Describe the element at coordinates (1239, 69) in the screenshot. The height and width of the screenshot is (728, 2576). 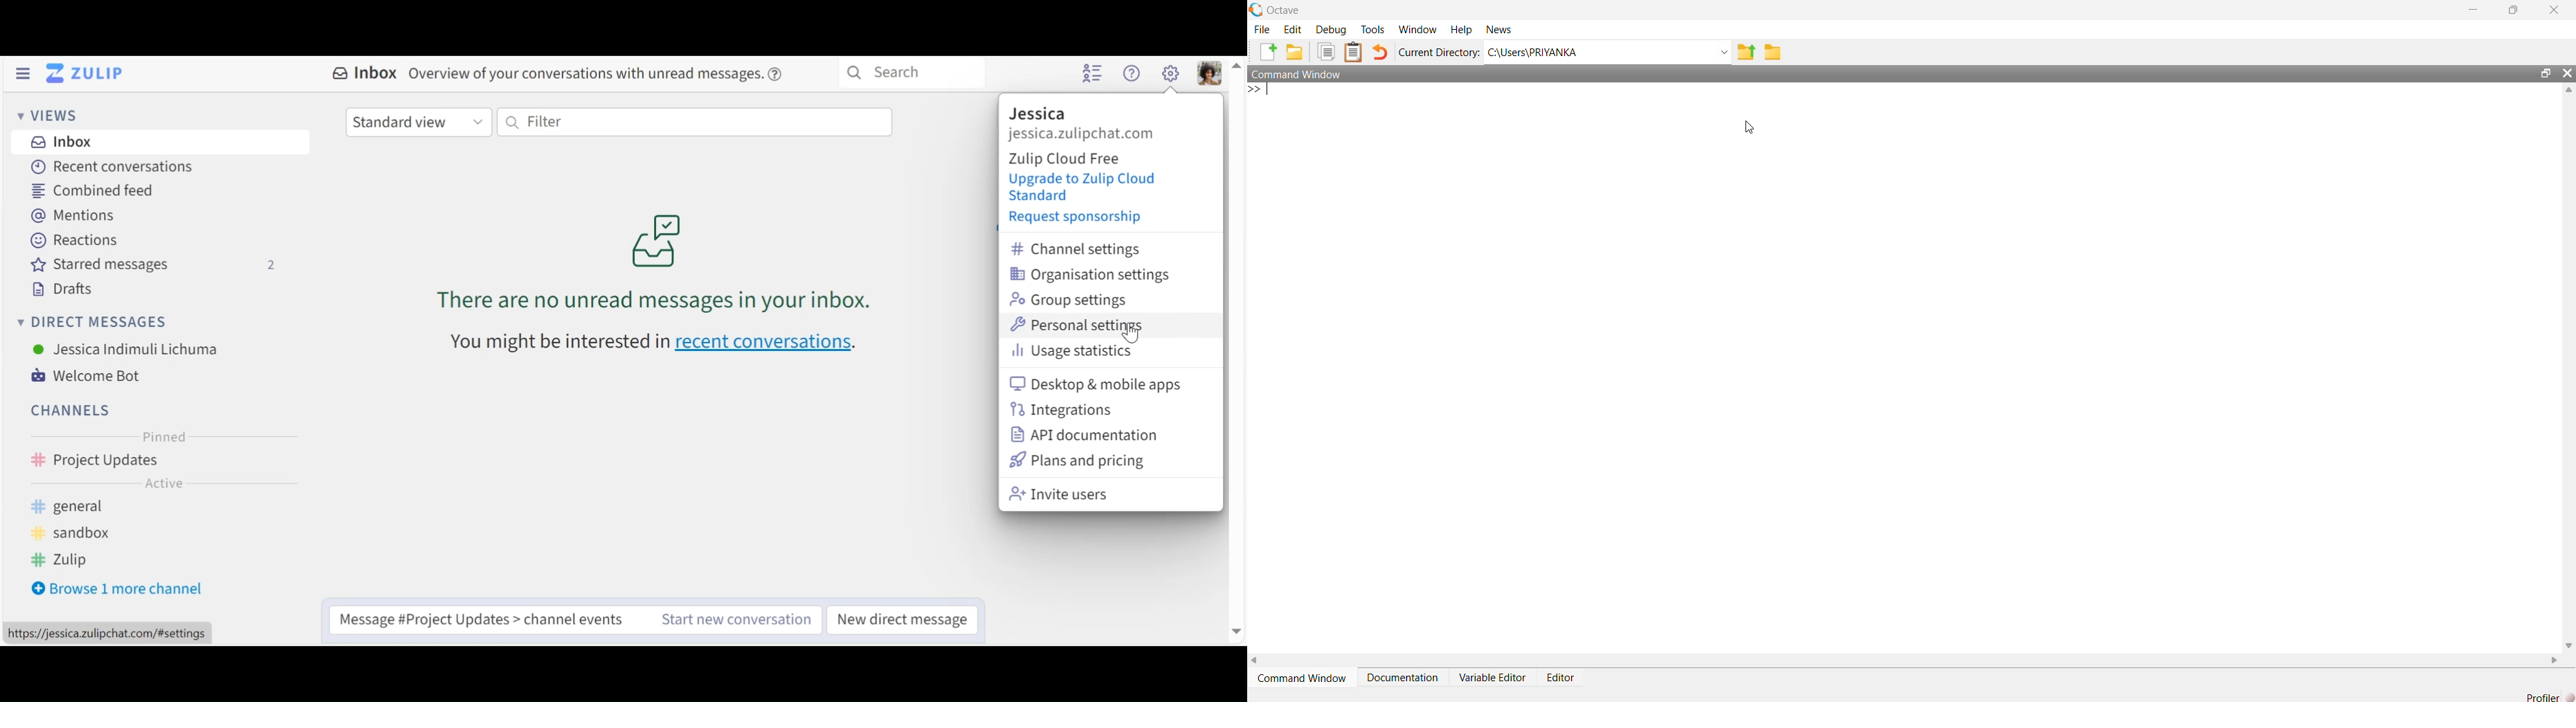
I see `Up` at that location.